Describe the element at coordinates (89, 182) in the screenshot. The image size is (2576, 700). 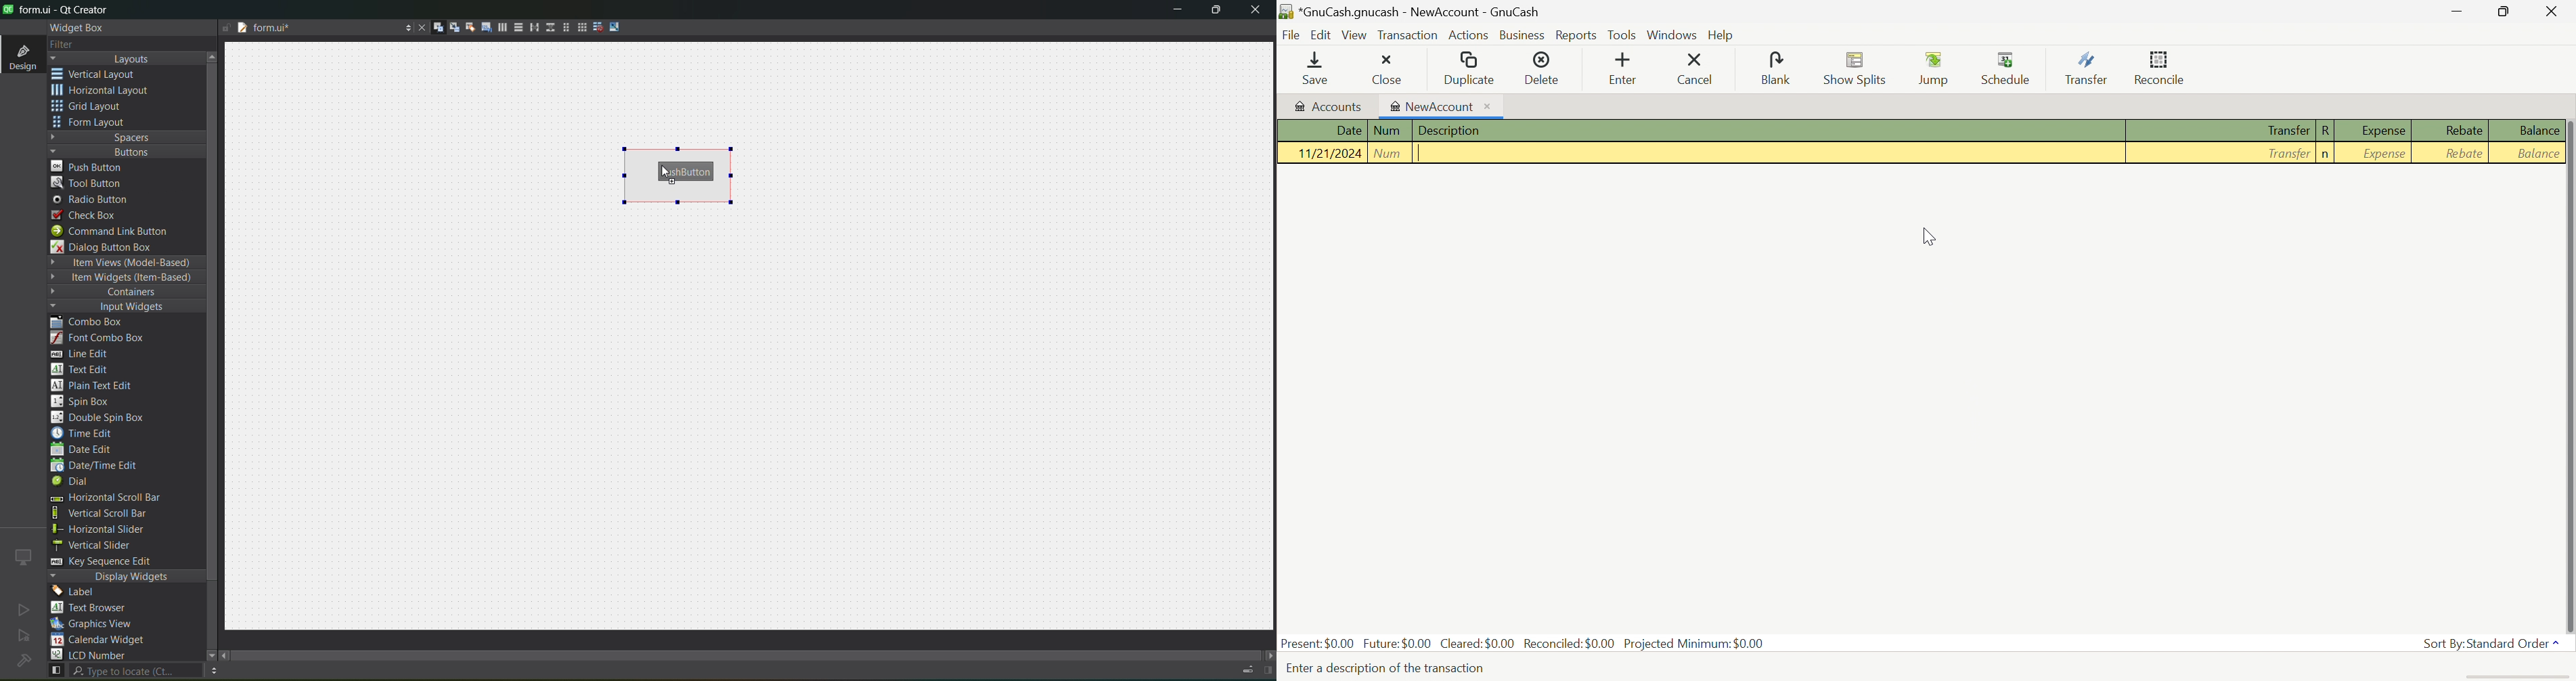
I see `tool` at that location.